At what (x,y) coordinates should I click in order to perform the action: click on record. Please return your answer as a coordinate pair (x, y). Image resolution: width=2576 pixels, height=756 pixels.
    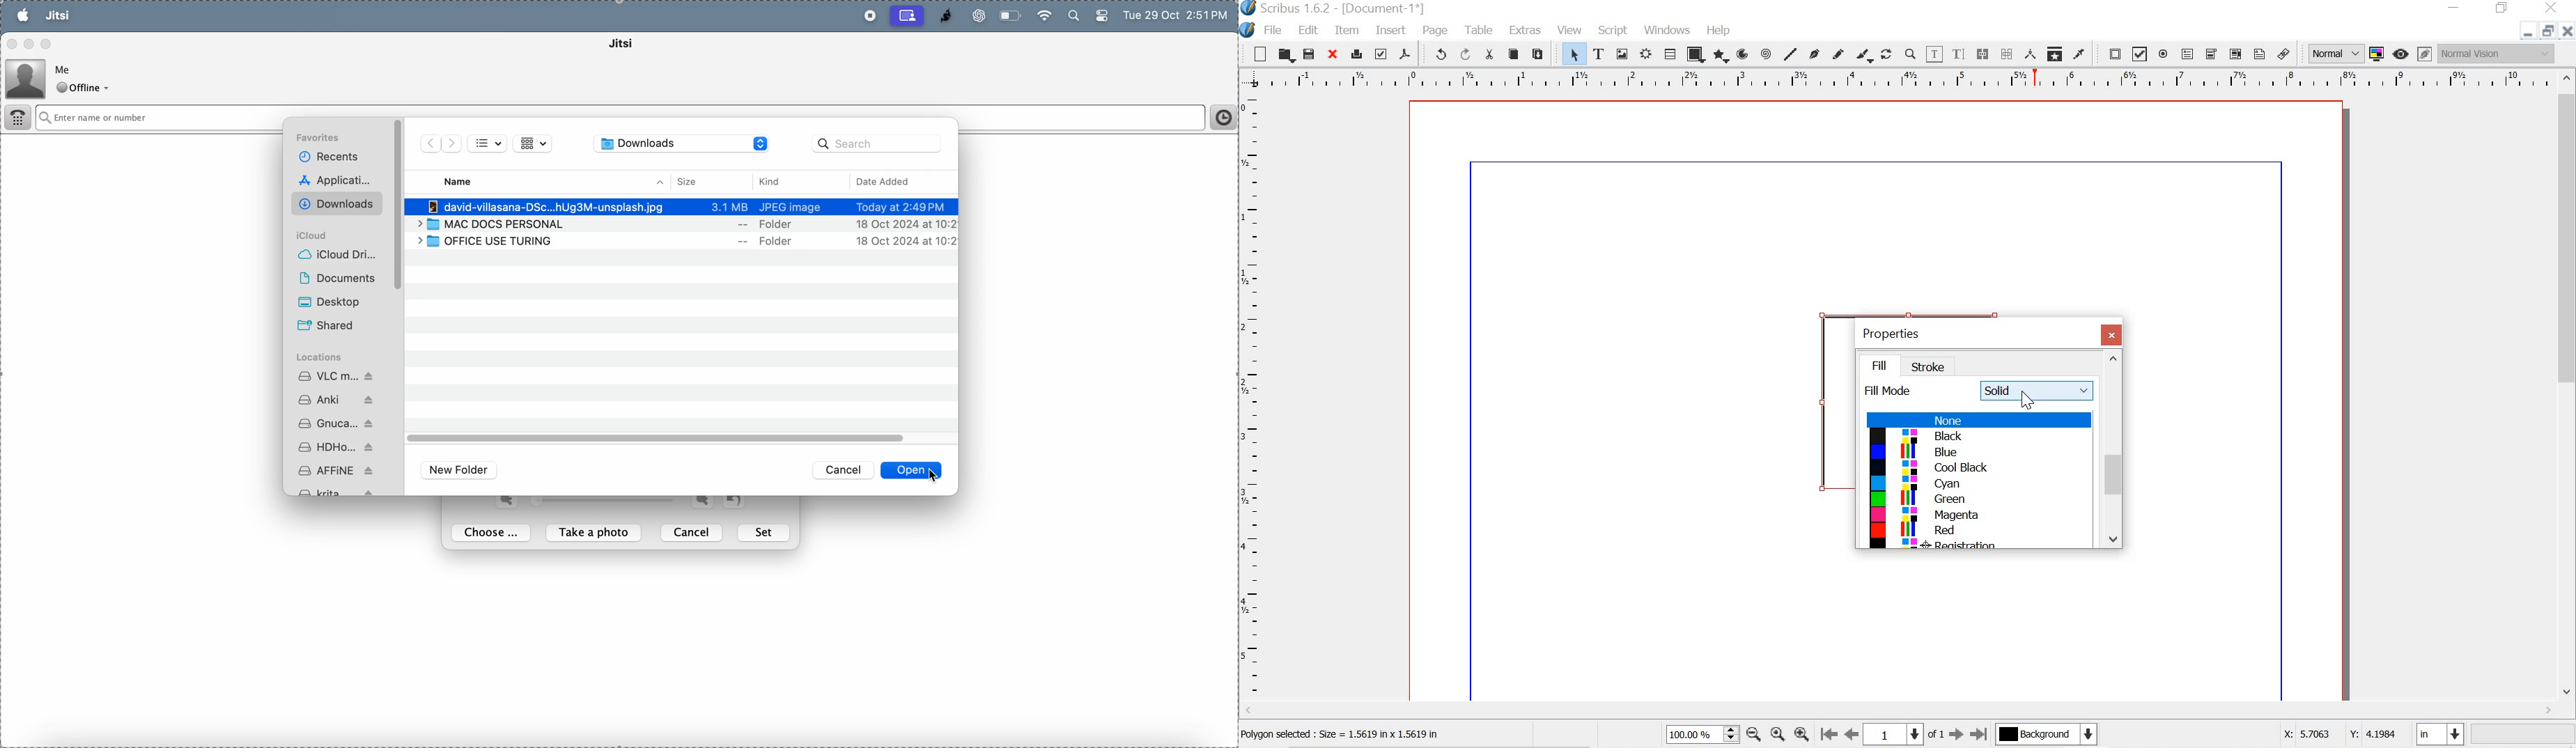
    Looking at the image, I should click on (867, 16).